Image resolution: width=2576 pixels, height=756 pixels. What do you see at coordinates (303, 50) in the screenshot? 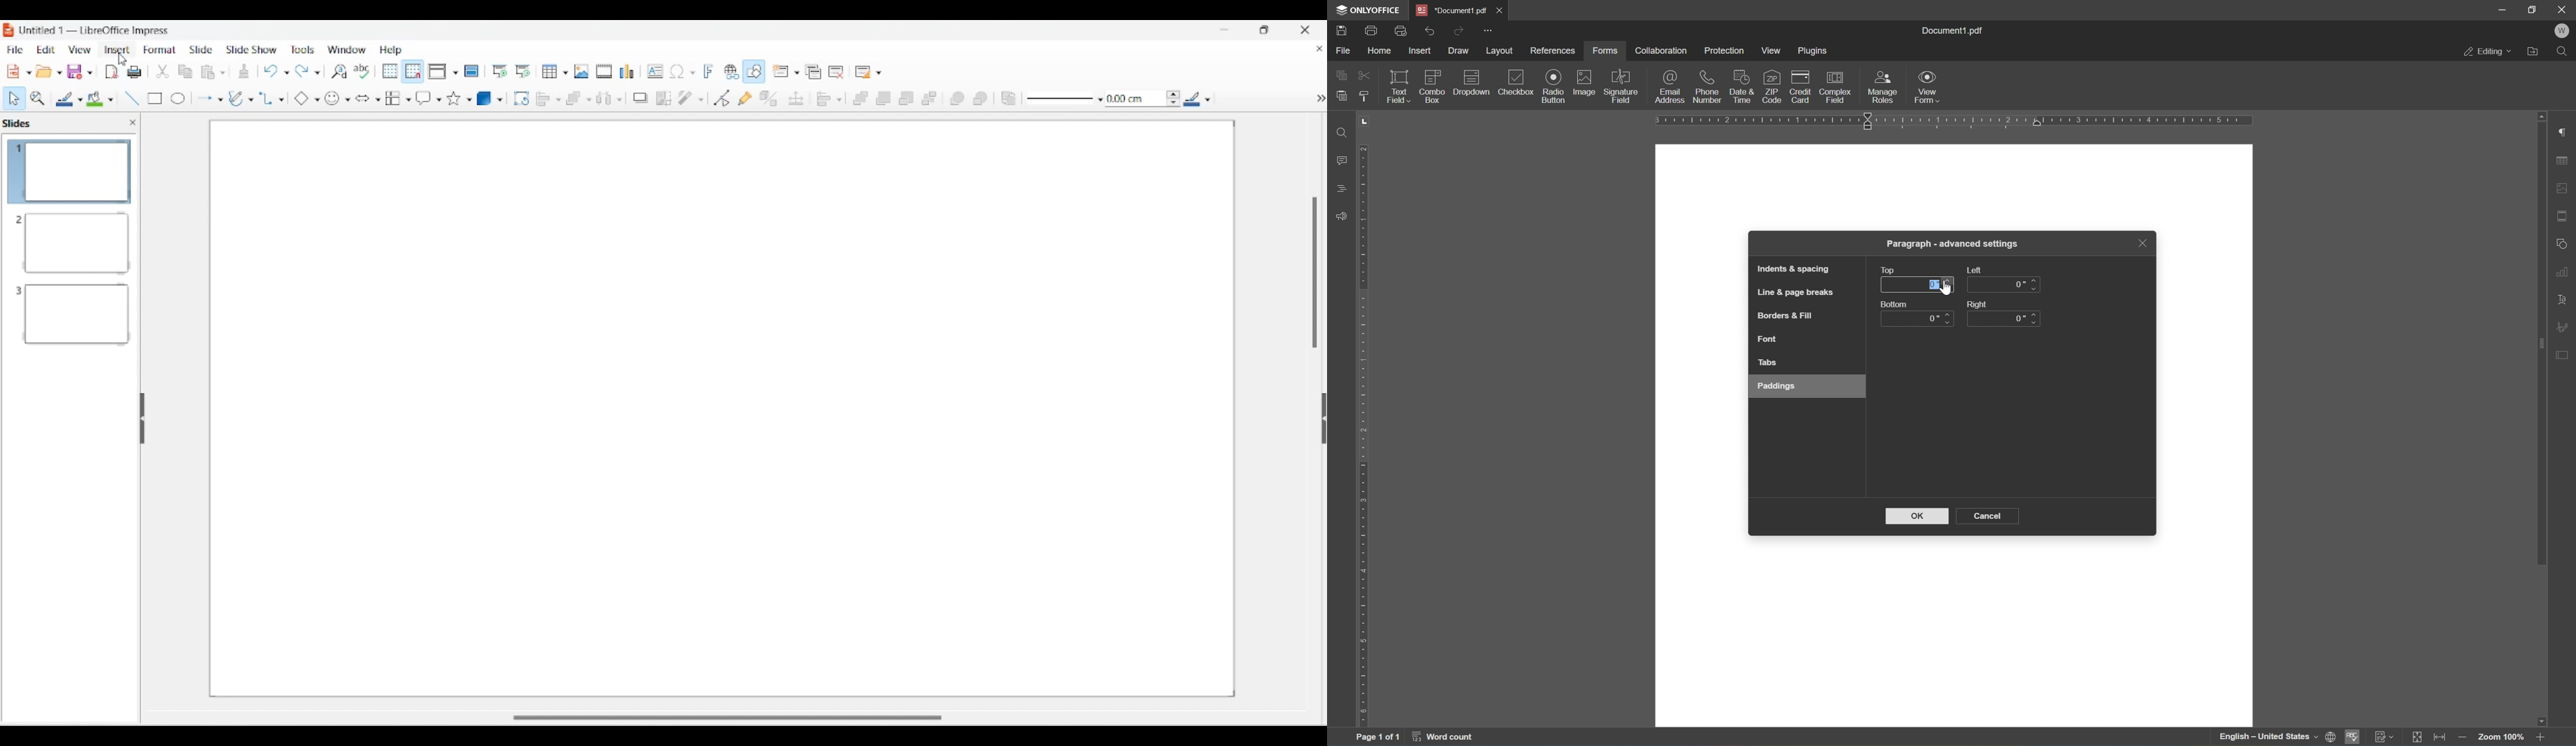
I see `Tools menu` at bounding box center [303, 50].